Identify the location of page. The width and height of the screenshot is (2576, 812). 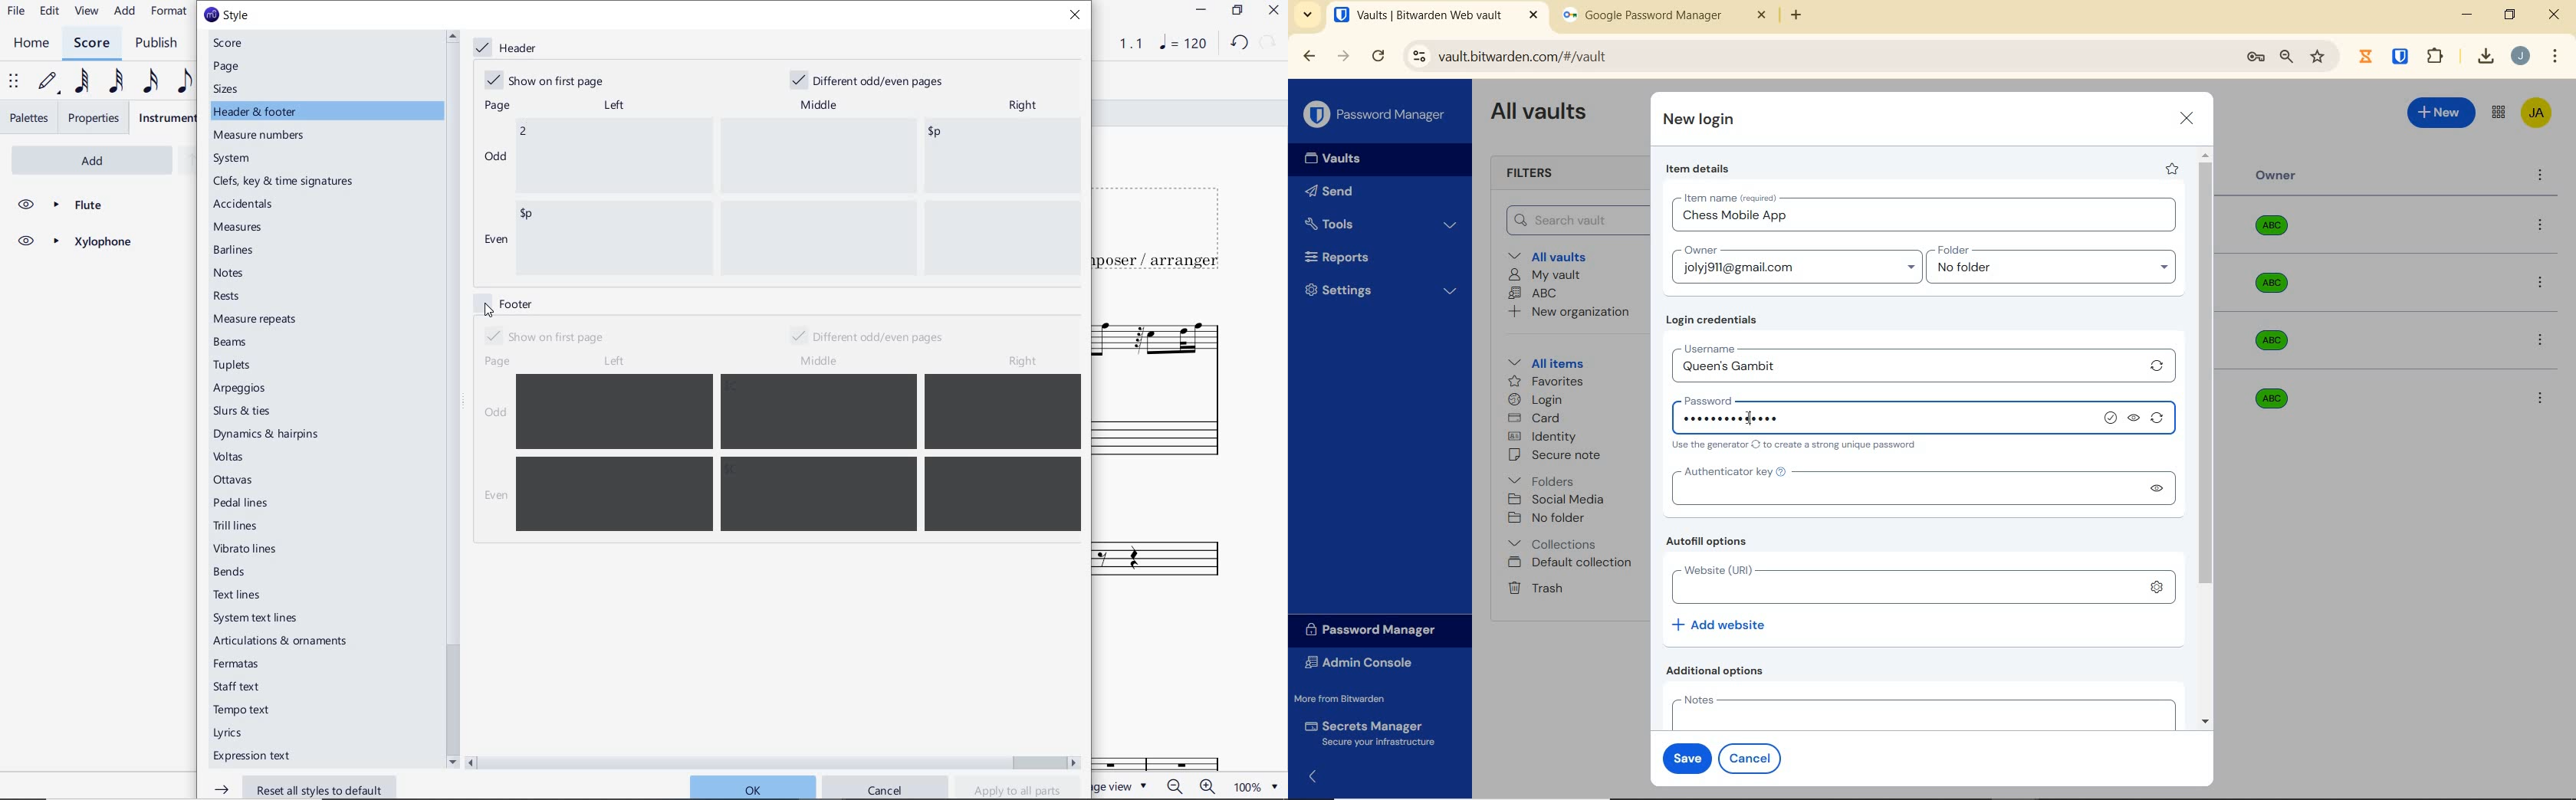
(498, 361).